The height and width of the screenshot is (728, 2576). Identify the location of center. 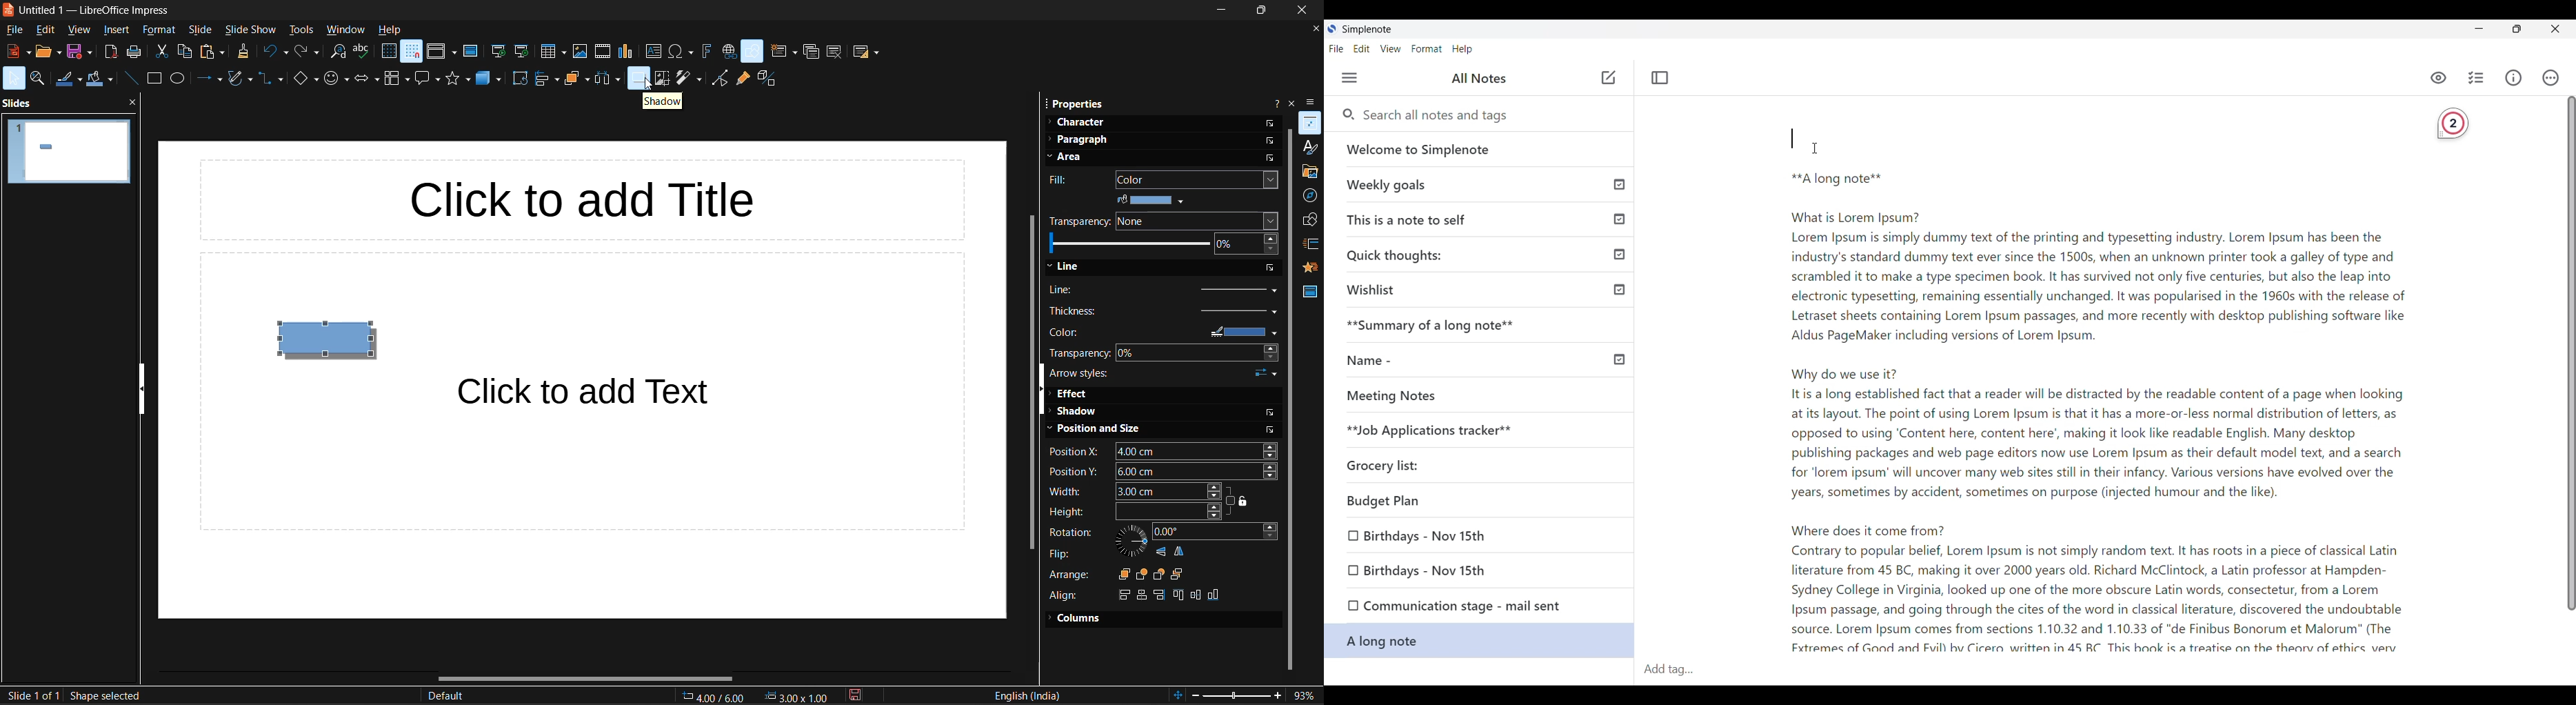
(1196, 595).